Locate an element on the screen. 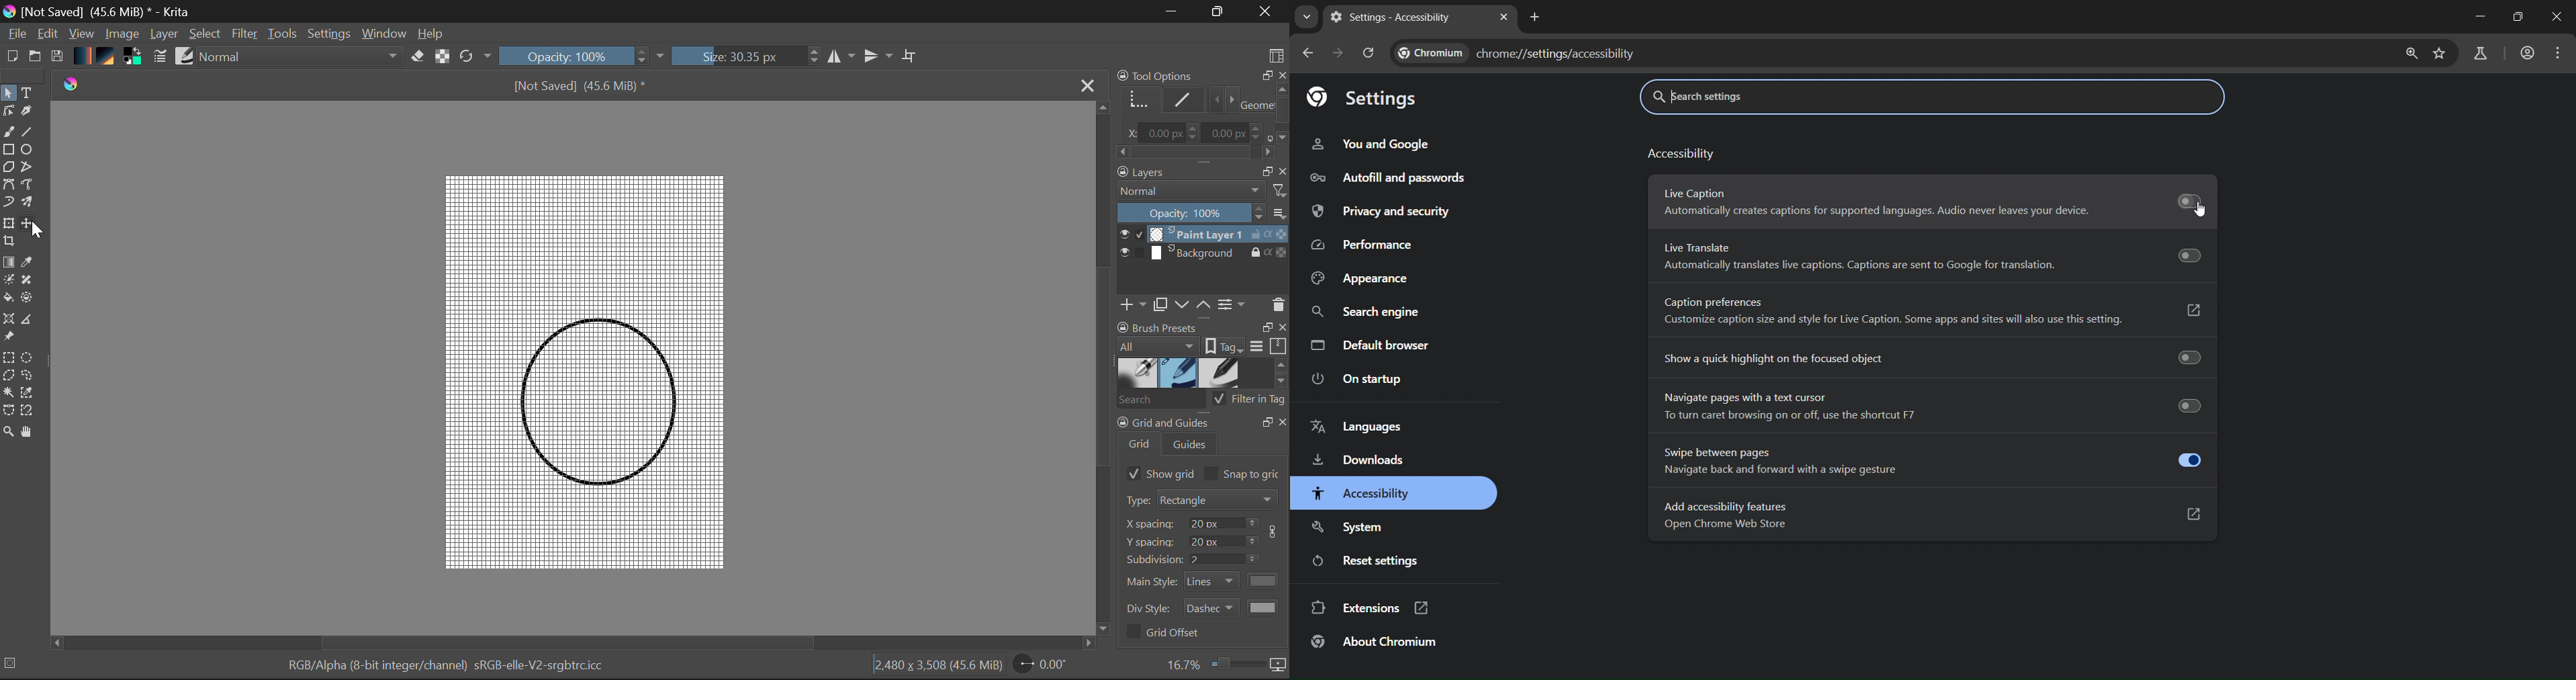 This screenshot has height=700, width=2576. languages is located at coordinates (1357, 428).